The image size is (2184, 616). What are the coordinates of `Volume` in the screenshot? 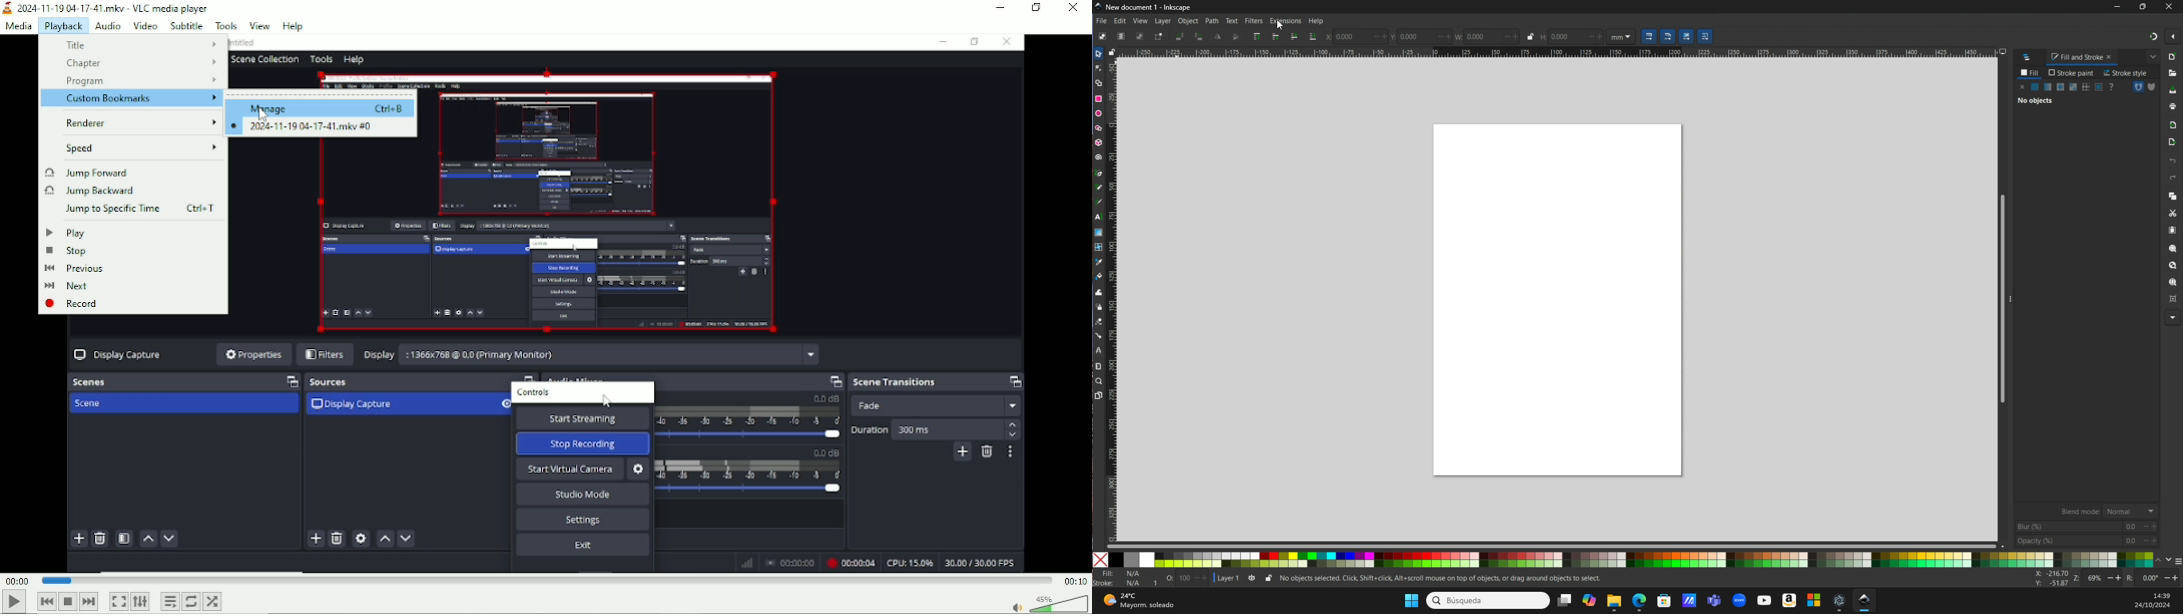 It's located at (1048, 604).